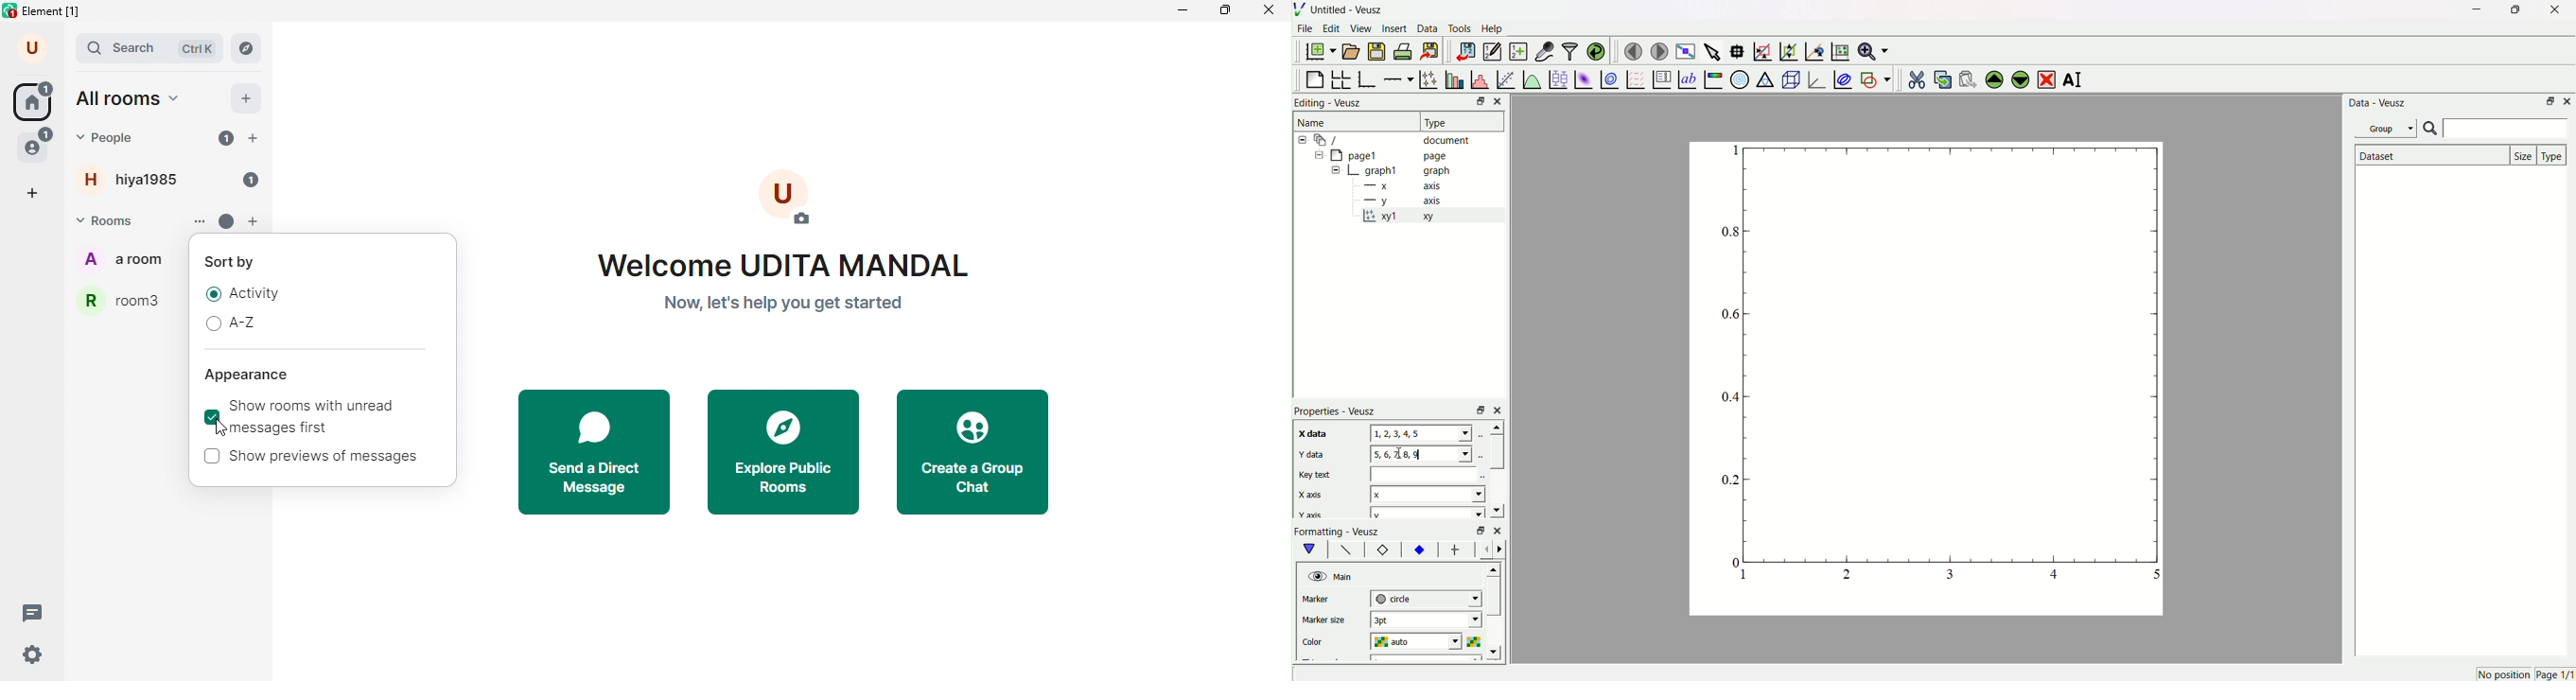 This screenshot has height=700, width=2576. I want to click on move down, so click(1497, 652).